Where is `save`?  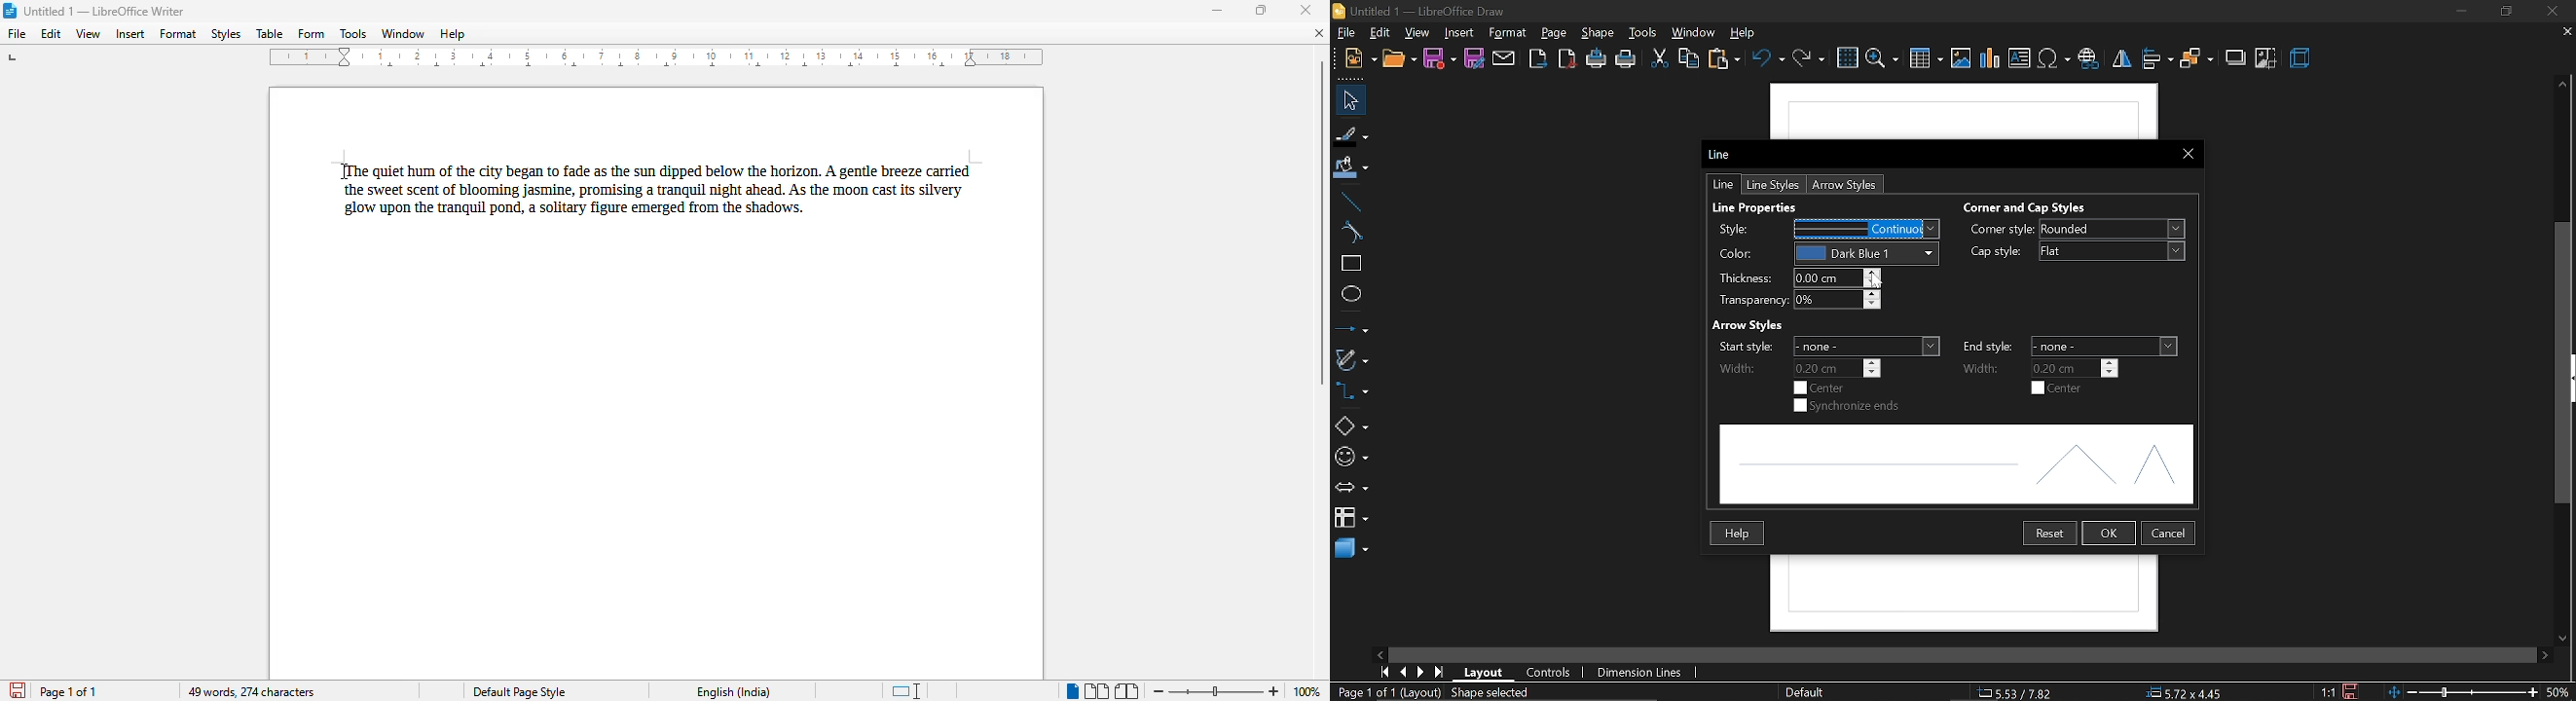 save is located at coordinates (2350, 691).